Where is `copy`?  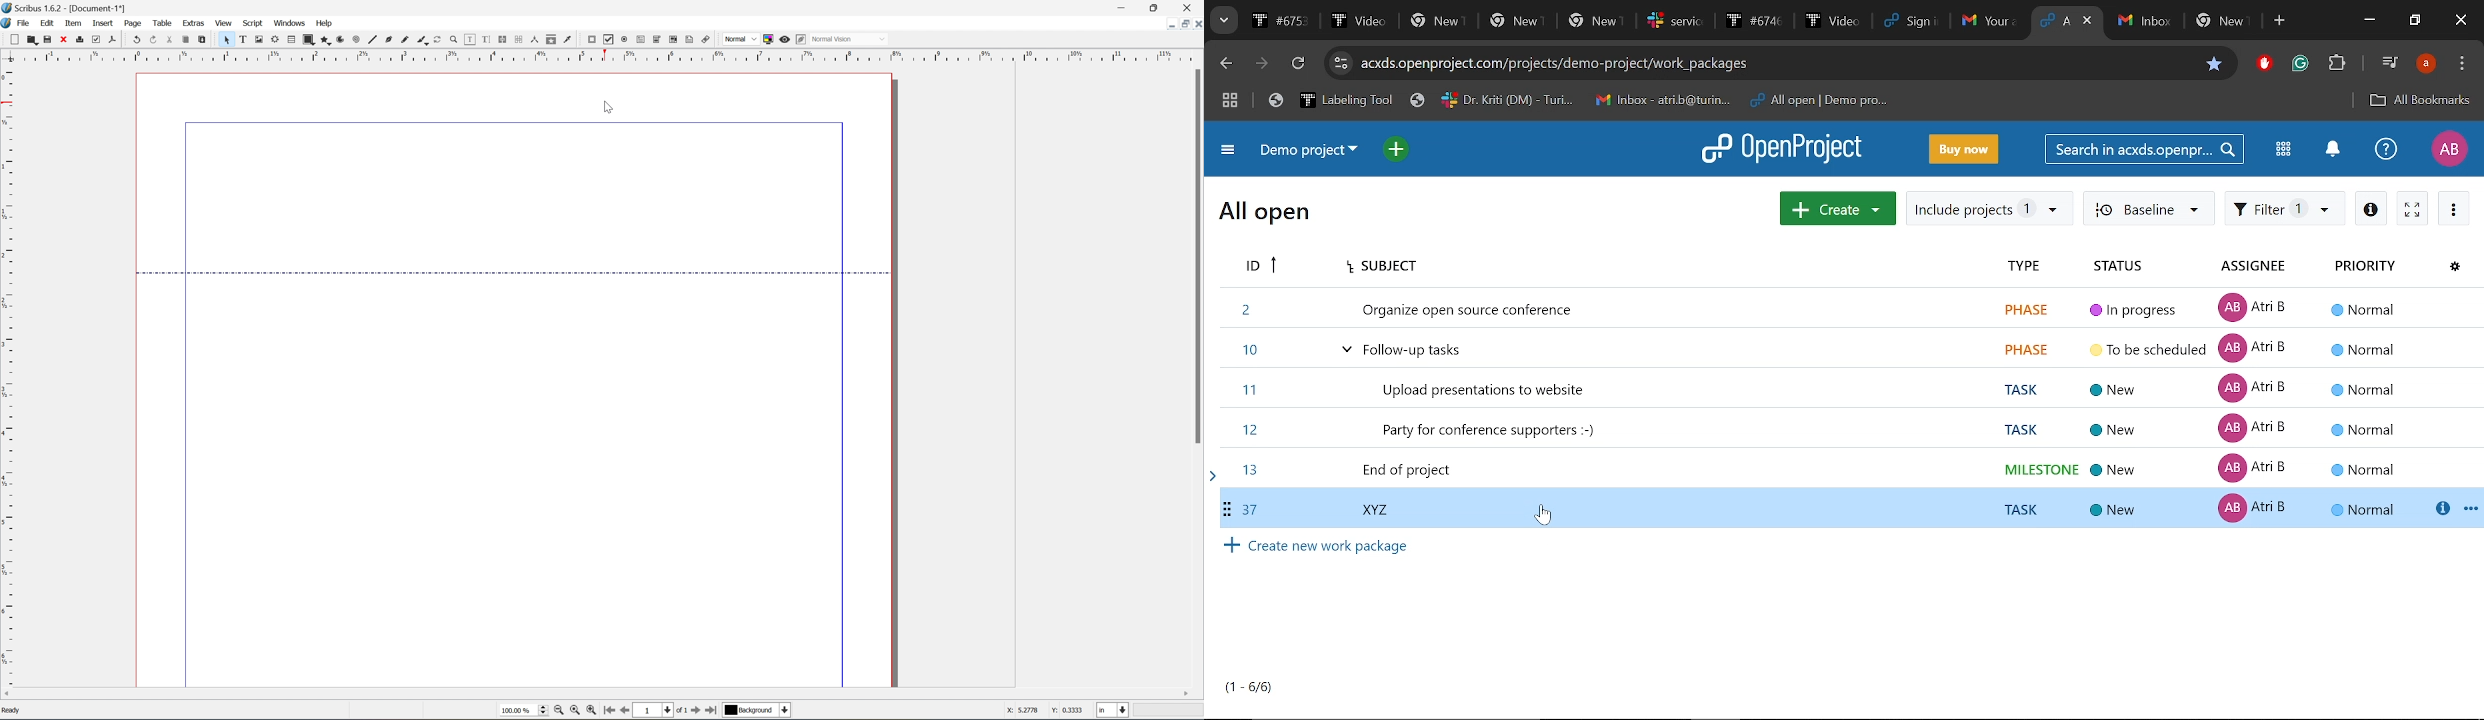 copy is located at coordinates (187, 39).